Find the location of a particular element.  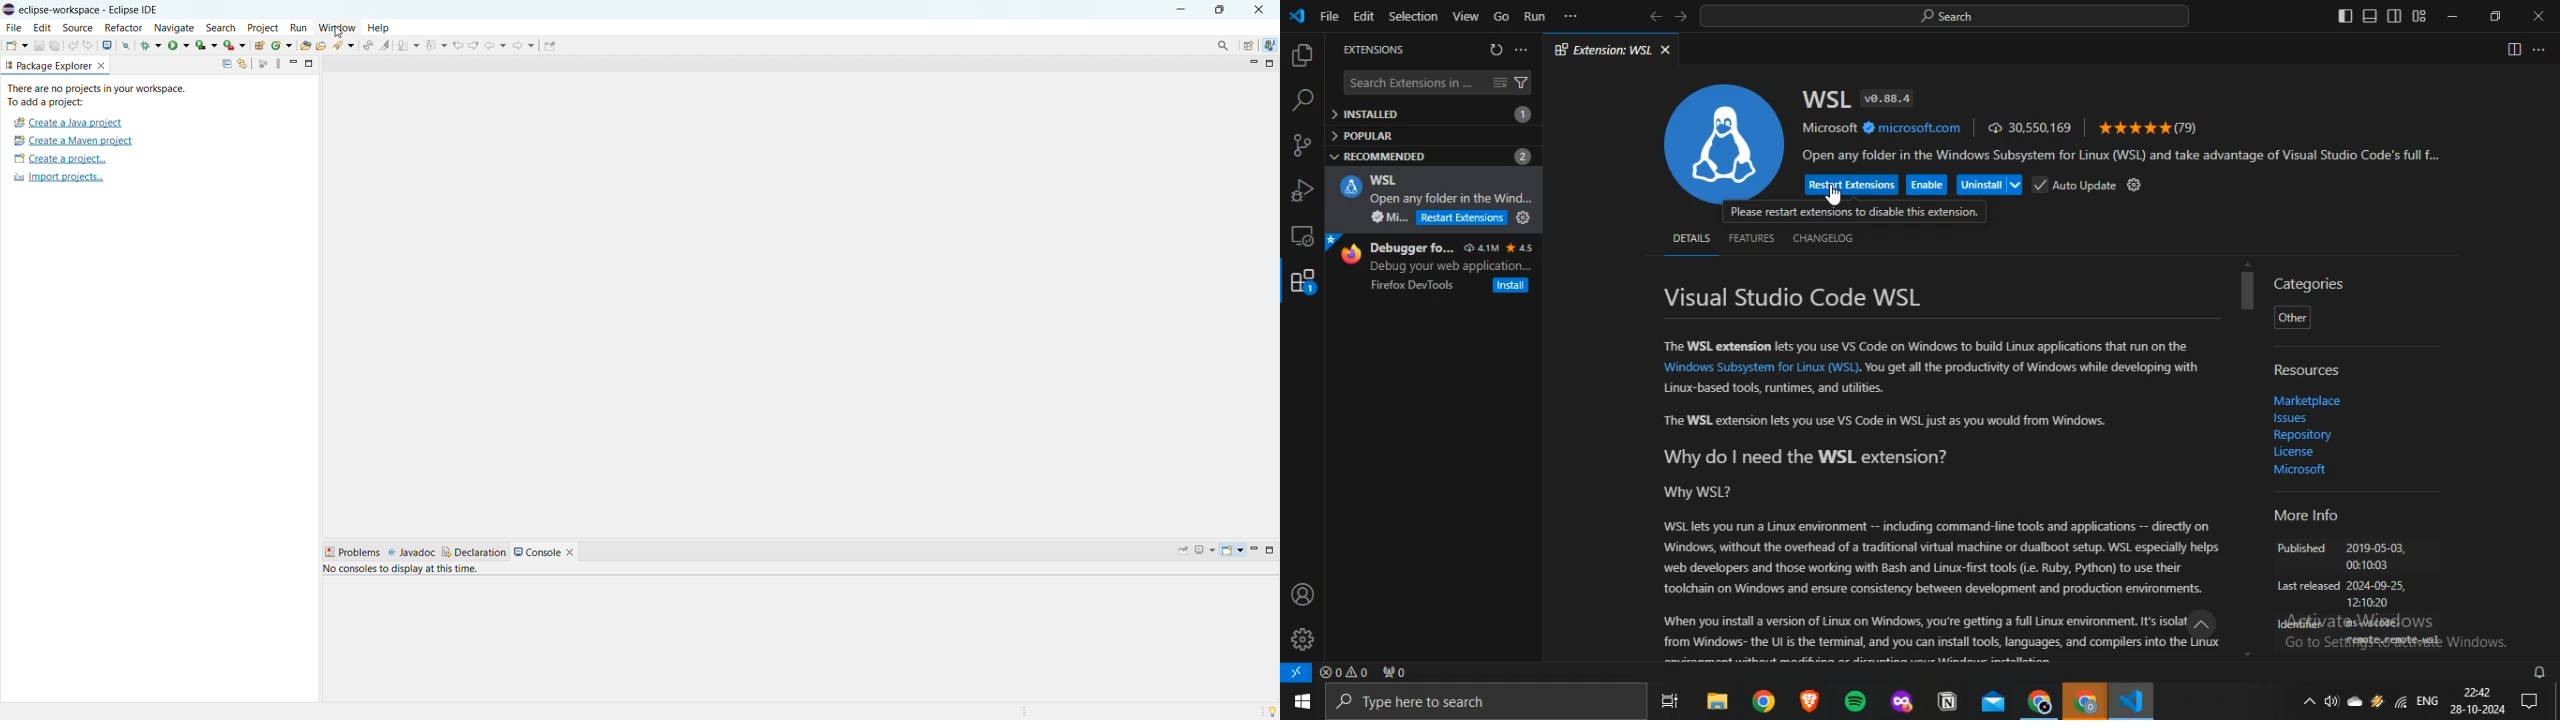

Microsoft is located at coordinates (1391, 217).